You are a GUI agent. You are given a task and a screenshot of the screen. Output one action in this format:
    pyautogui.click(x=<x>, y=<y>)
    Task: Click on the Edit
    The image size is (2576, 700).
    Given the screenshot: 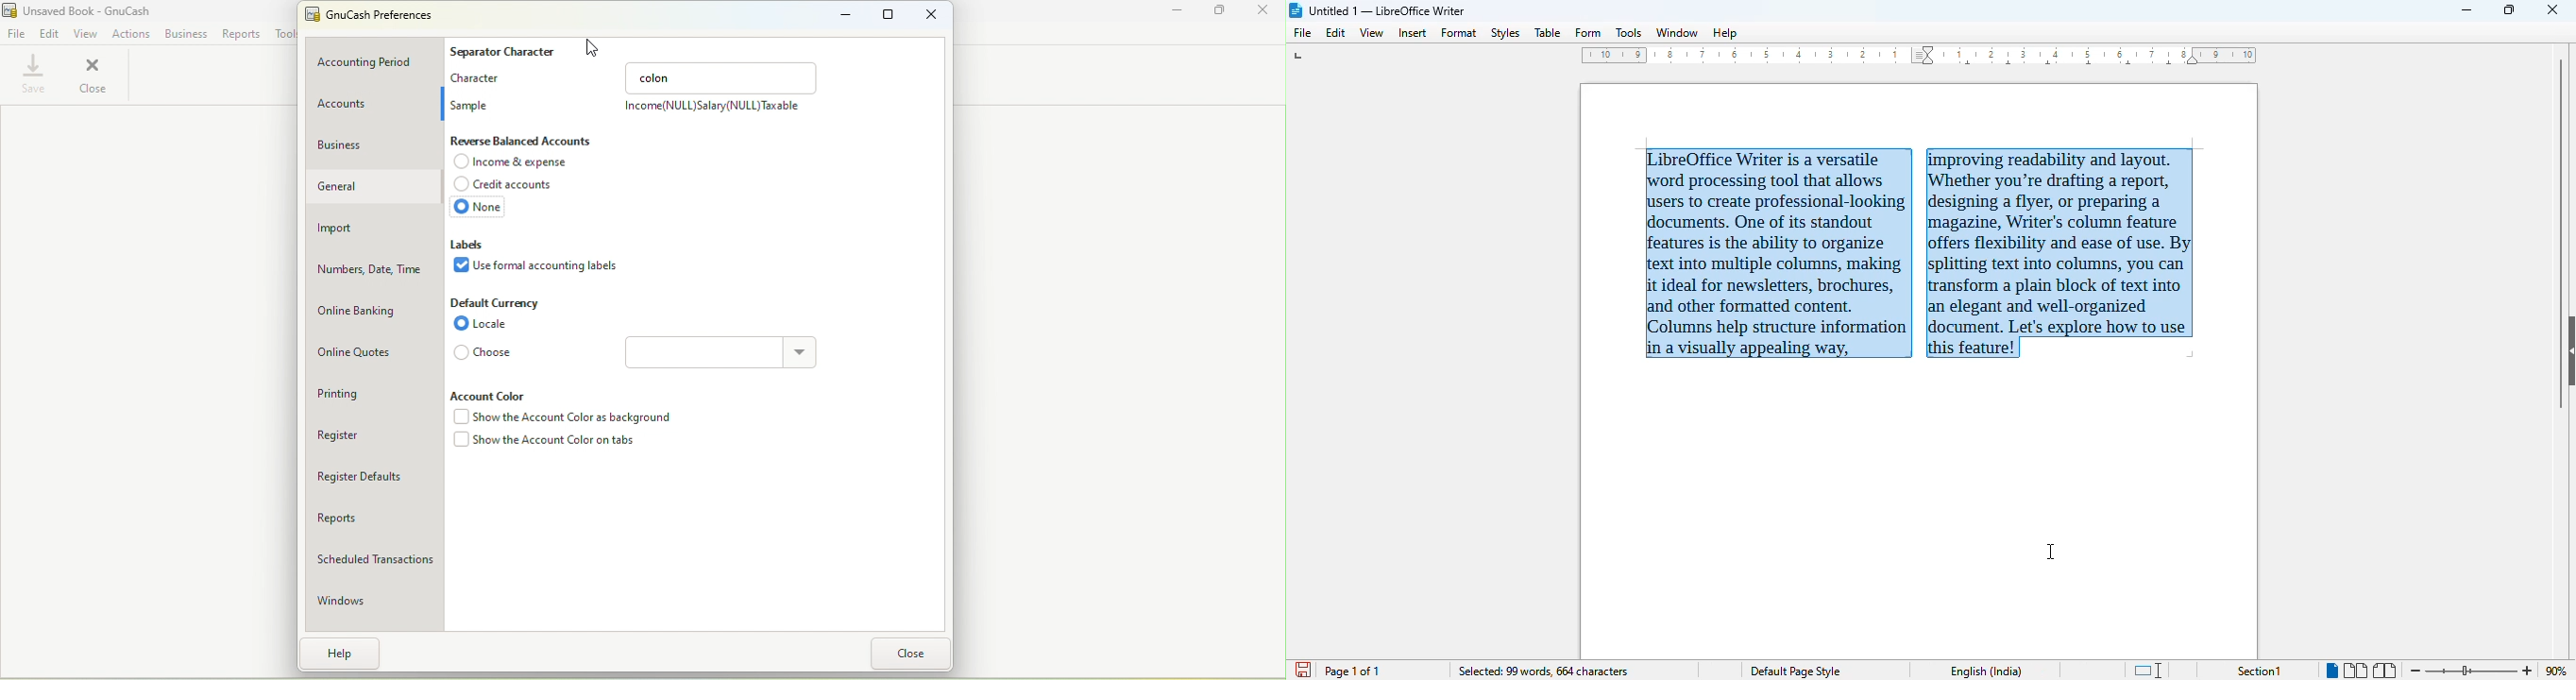 What is the action you would take?
    pyautogui.click(x=50, y=31)
    